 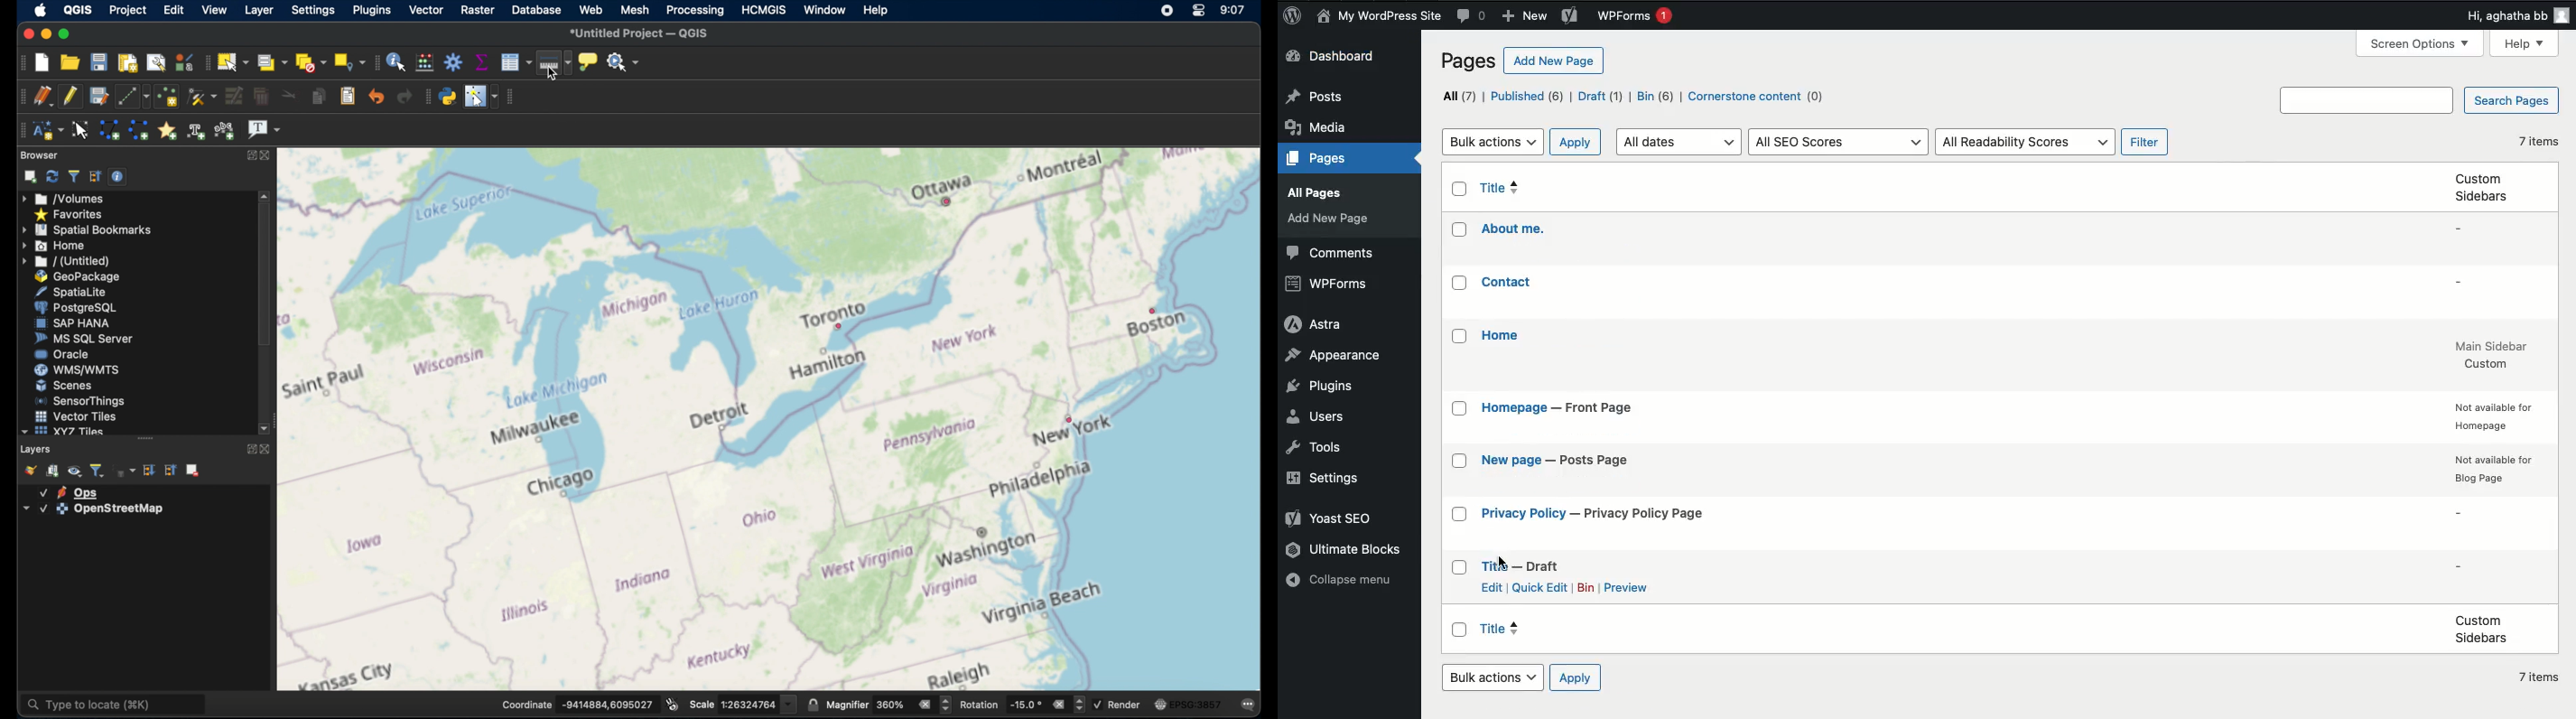 What do you see at coordinates (1460, 514) in the screenshot?
I see `Checkbox` at bounding box center [1460, 514].